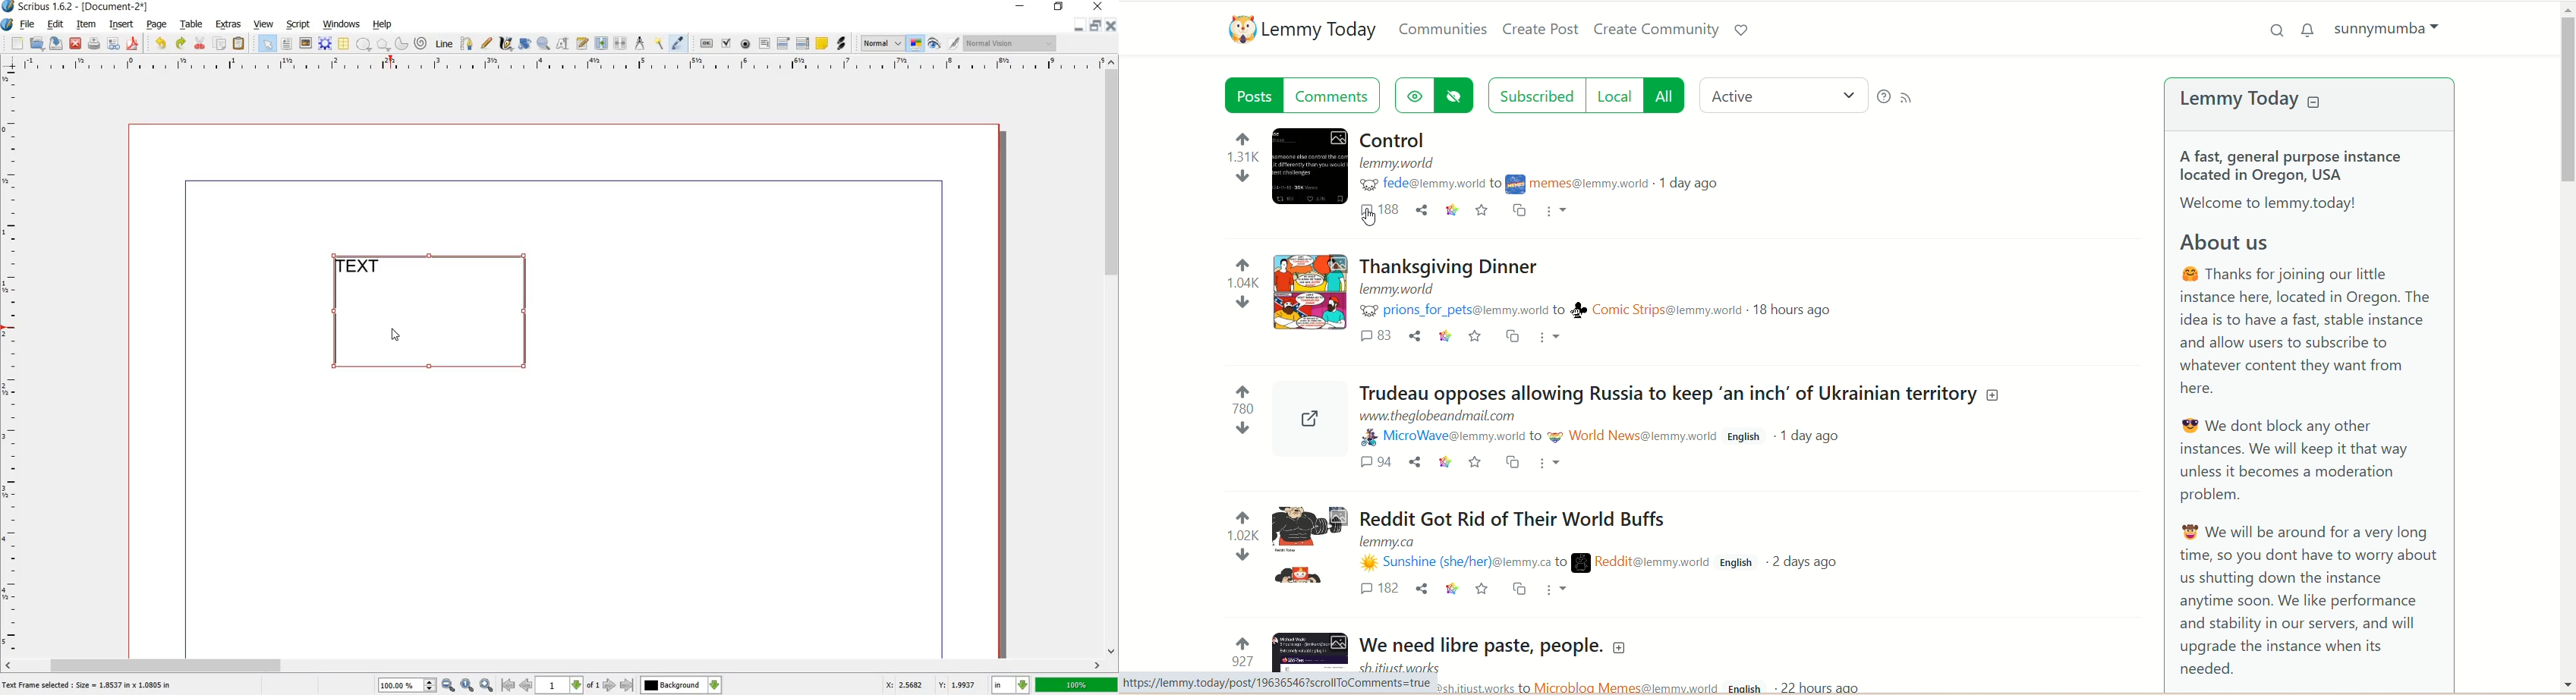 The image size is (2576, 700). What do you see at coordinates (621, 44) in the screenshot?
I see `unlink text frame` at bounding box center [621, 44].